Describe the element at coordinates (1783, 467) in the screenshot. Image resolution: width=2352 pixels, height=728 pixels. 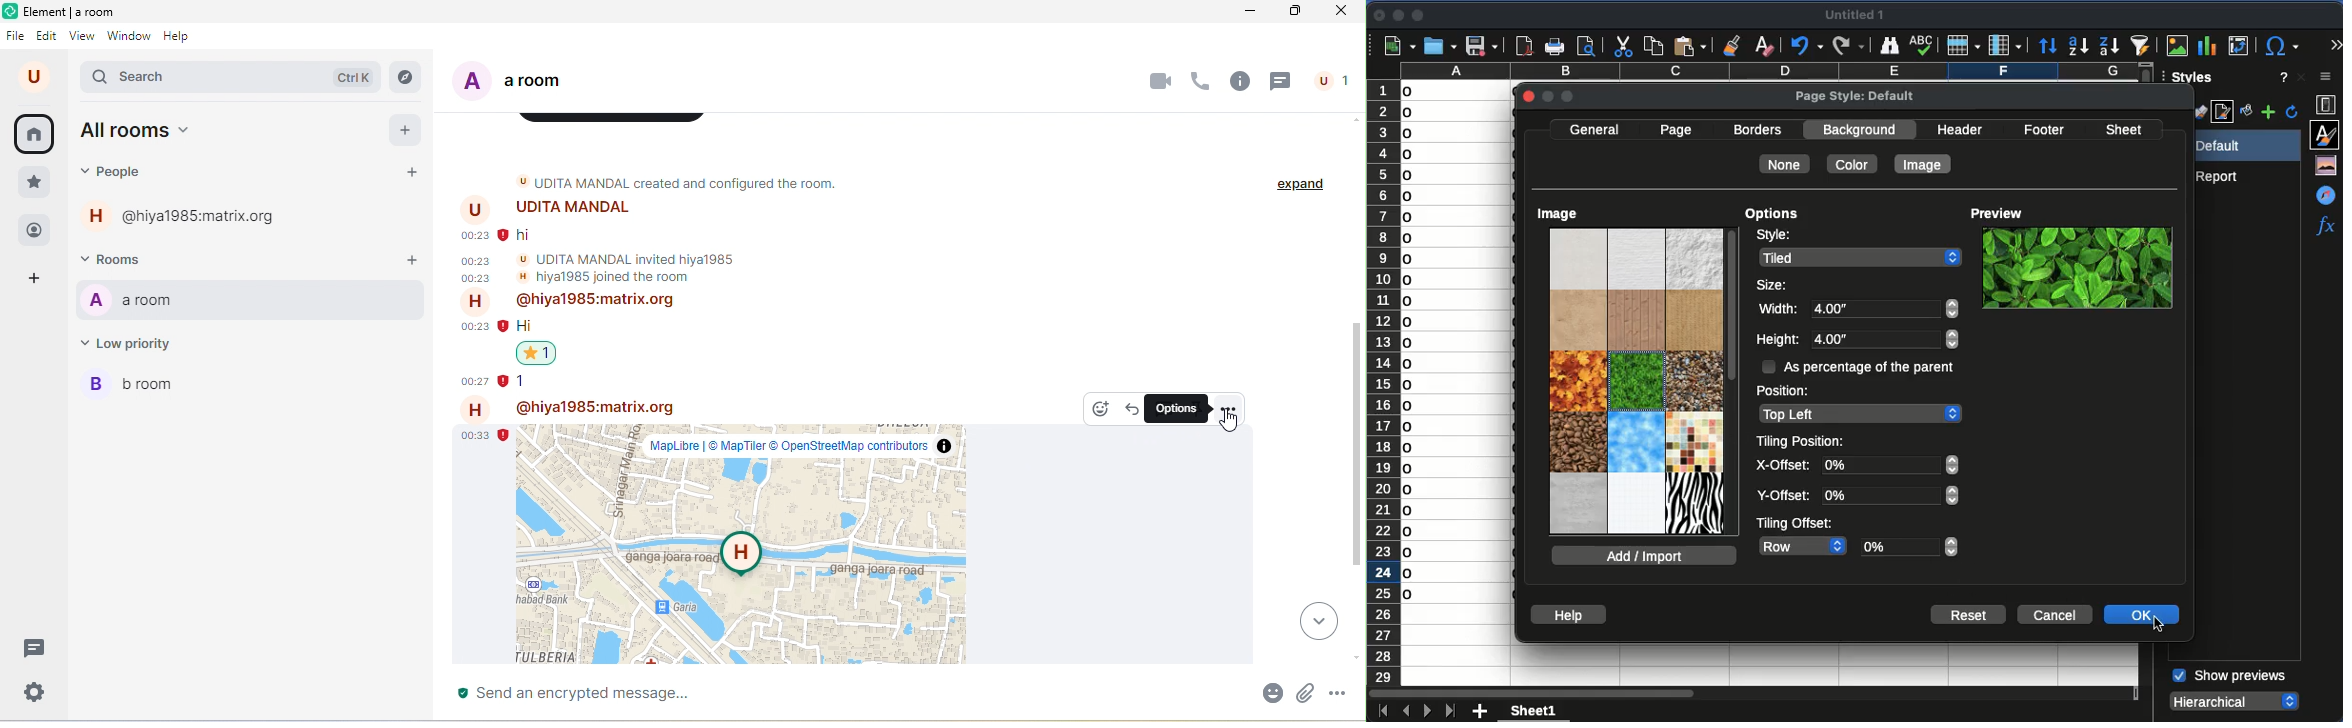
I see `x offset` at that location.